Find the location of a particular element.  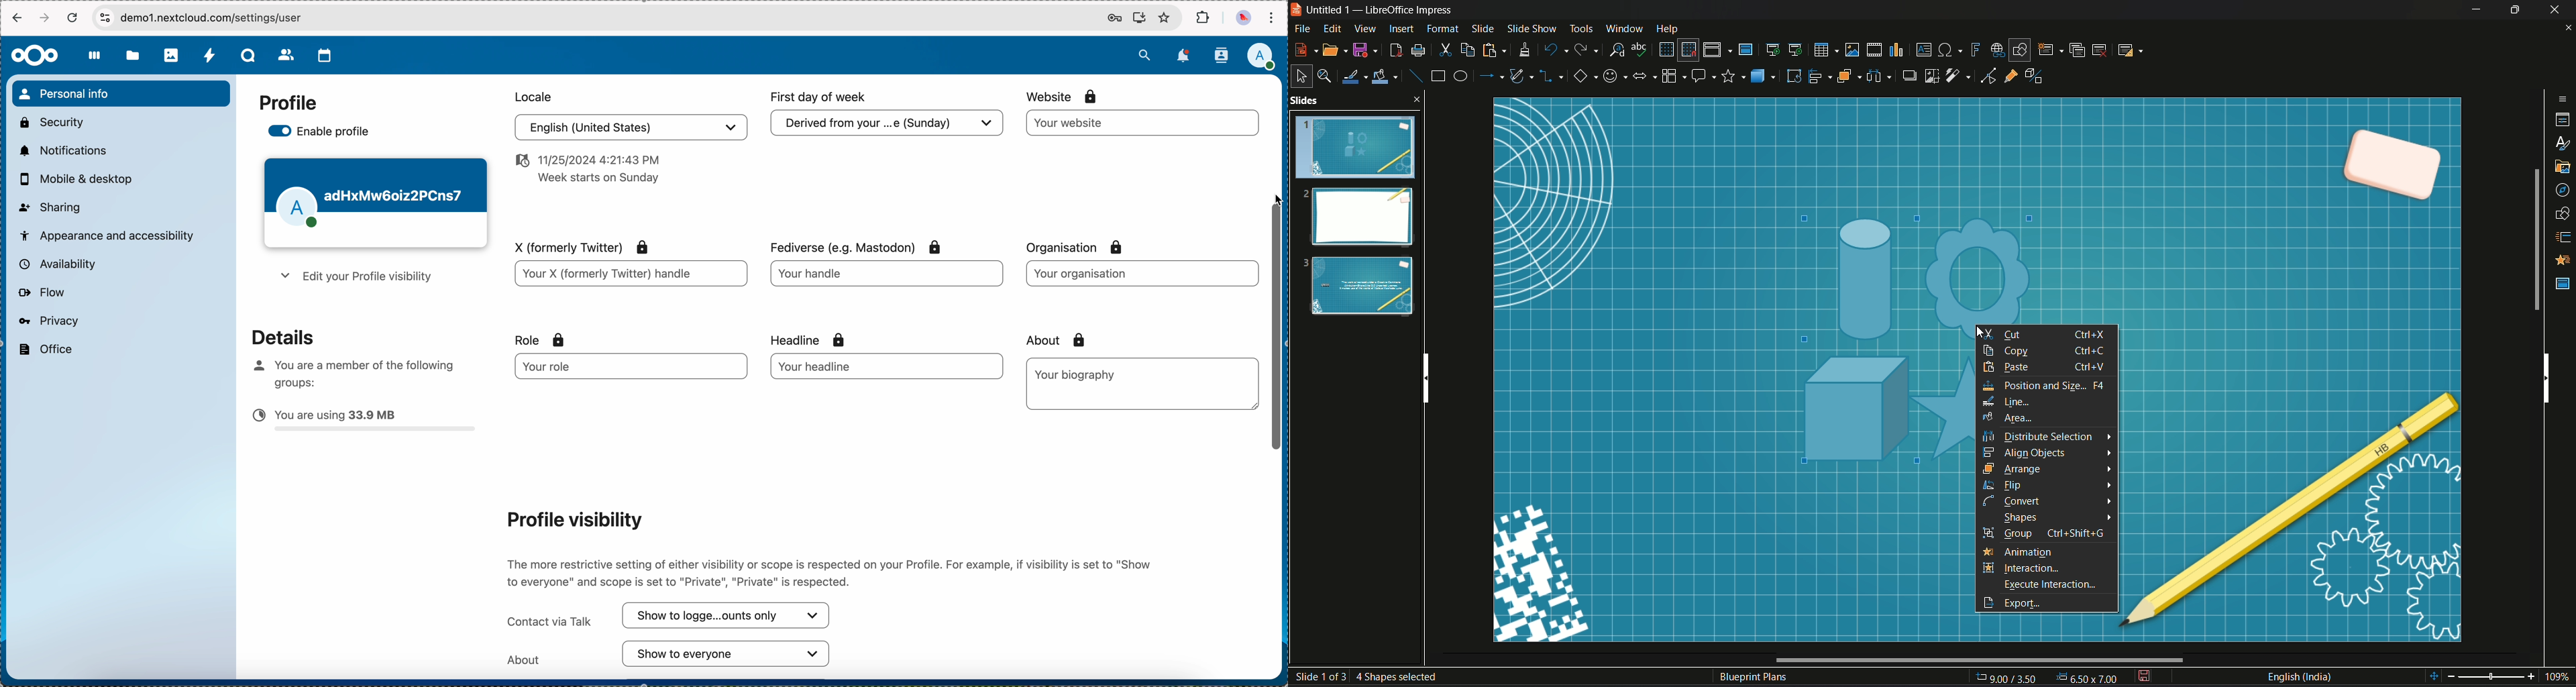

privacy is located at coordinates (48, 320).